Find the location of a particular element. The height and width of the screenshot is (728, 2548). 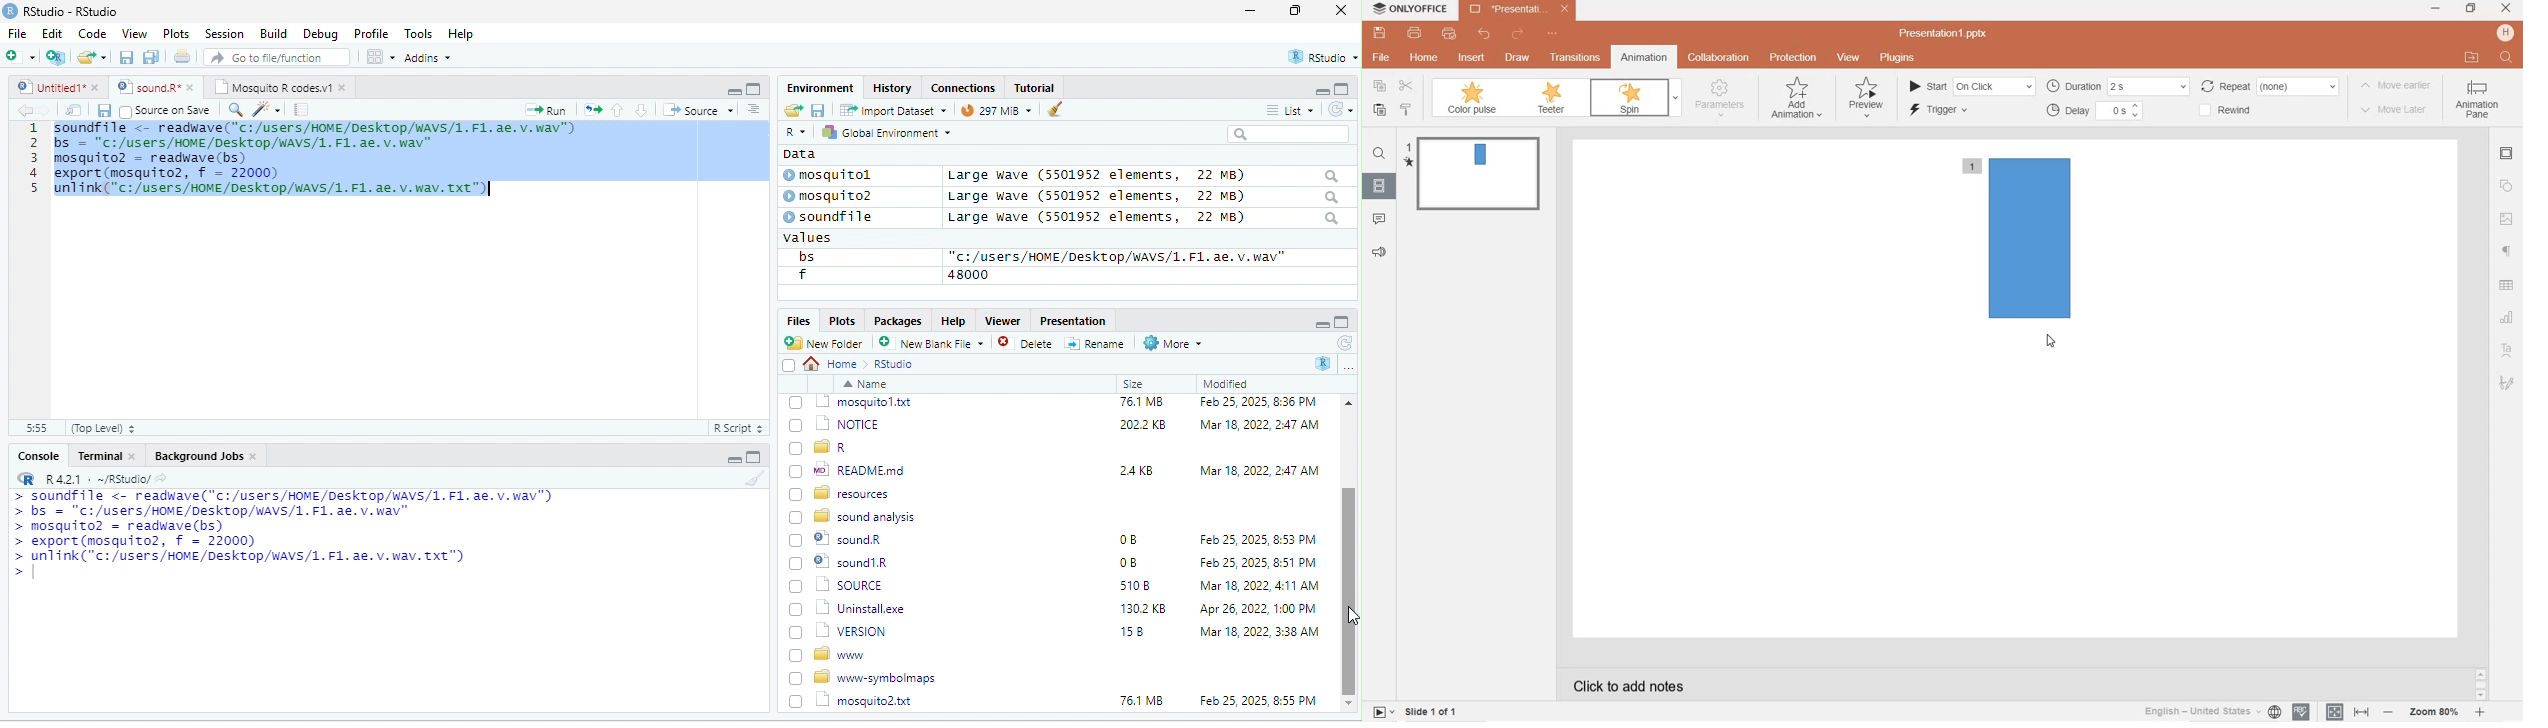

file is located at coordinates (1382, 57).